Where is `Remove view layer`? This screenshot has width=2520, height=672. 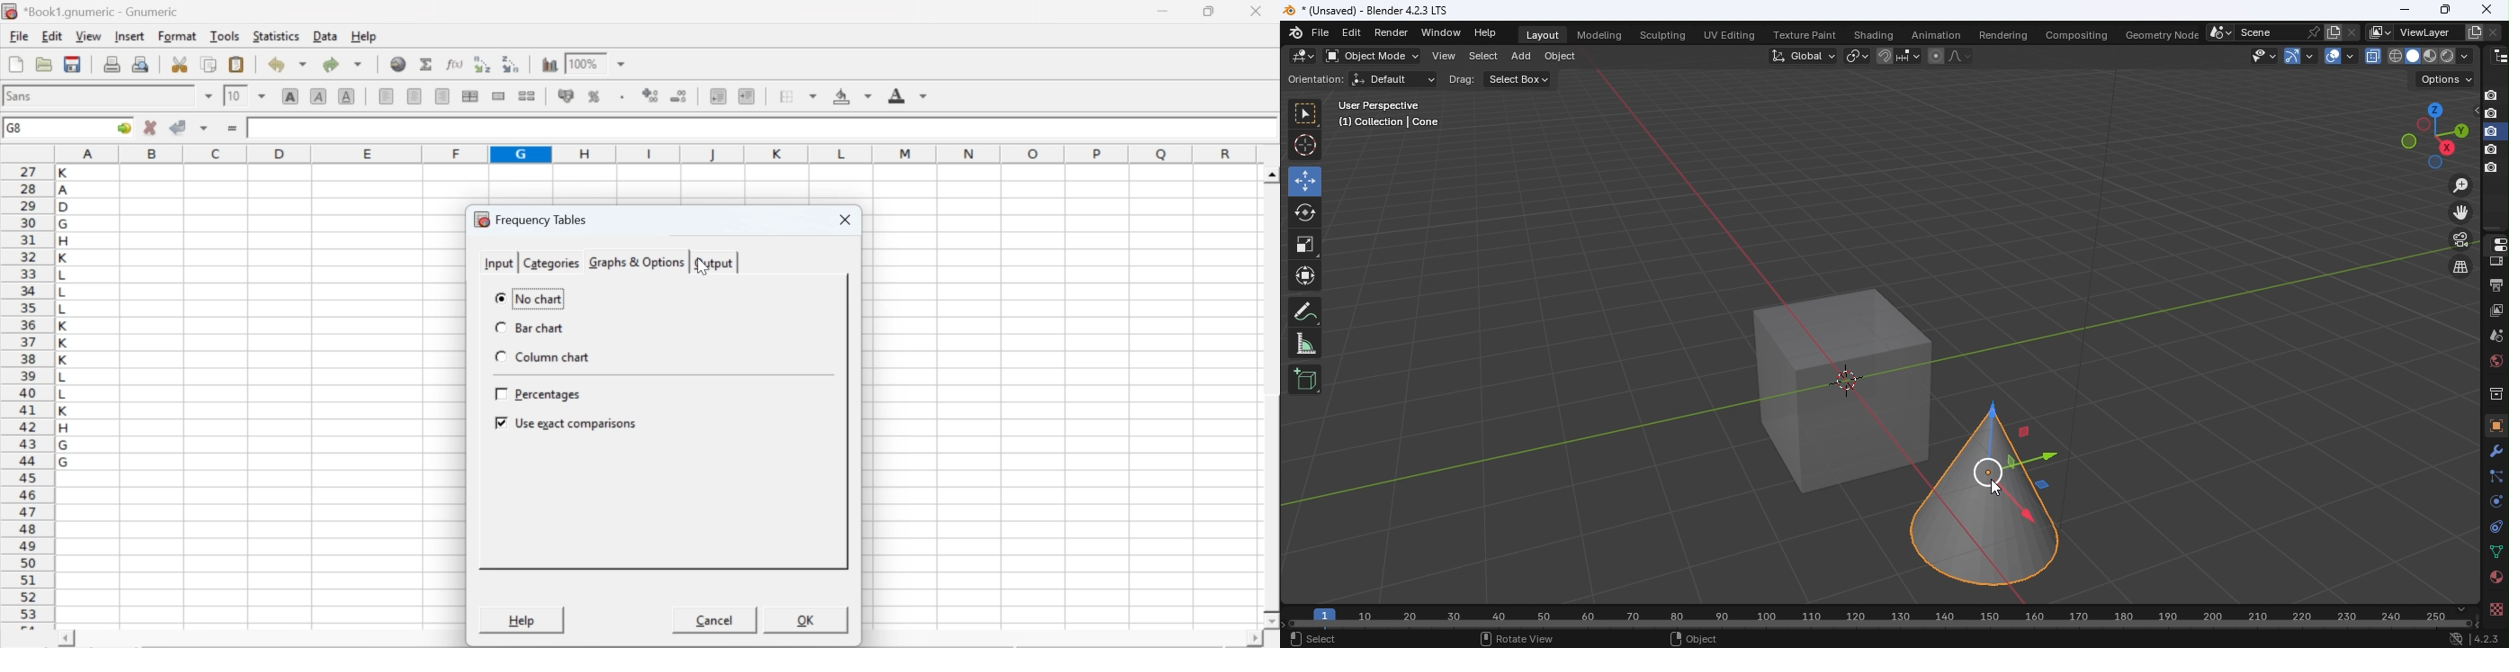
Remove view layer is located at coordinates (2493, 30).